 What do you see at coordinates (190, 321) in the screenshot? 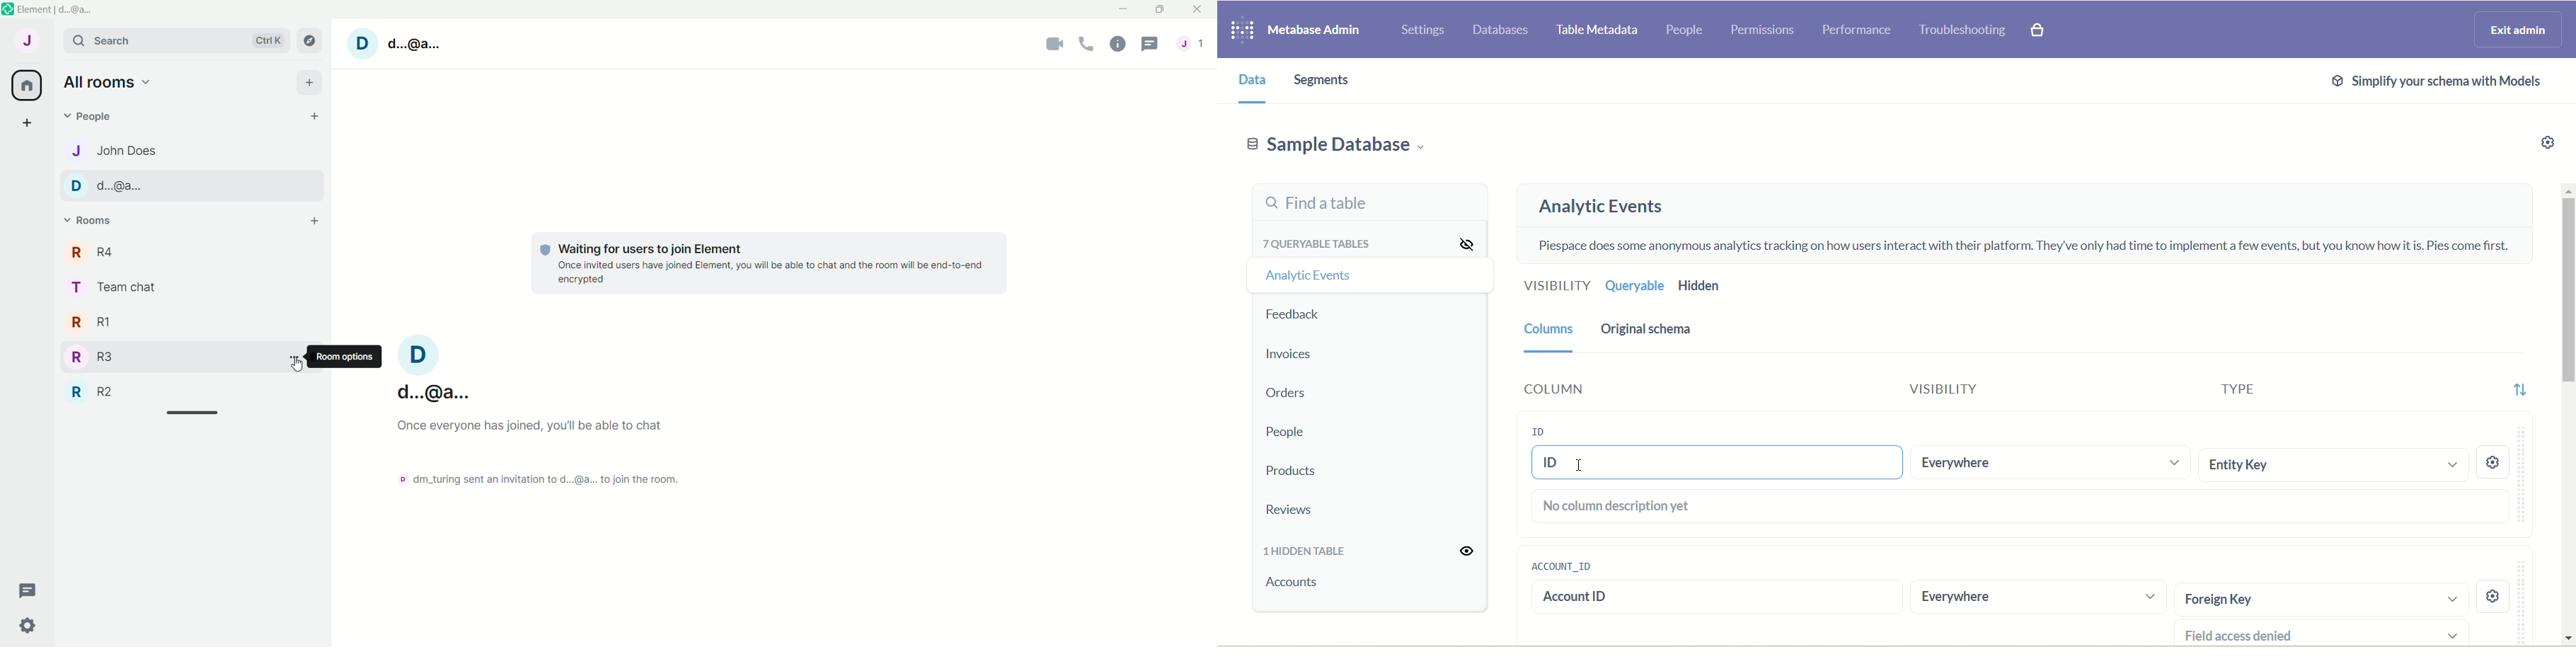
I see `R1` at bounding box center [190, 321].